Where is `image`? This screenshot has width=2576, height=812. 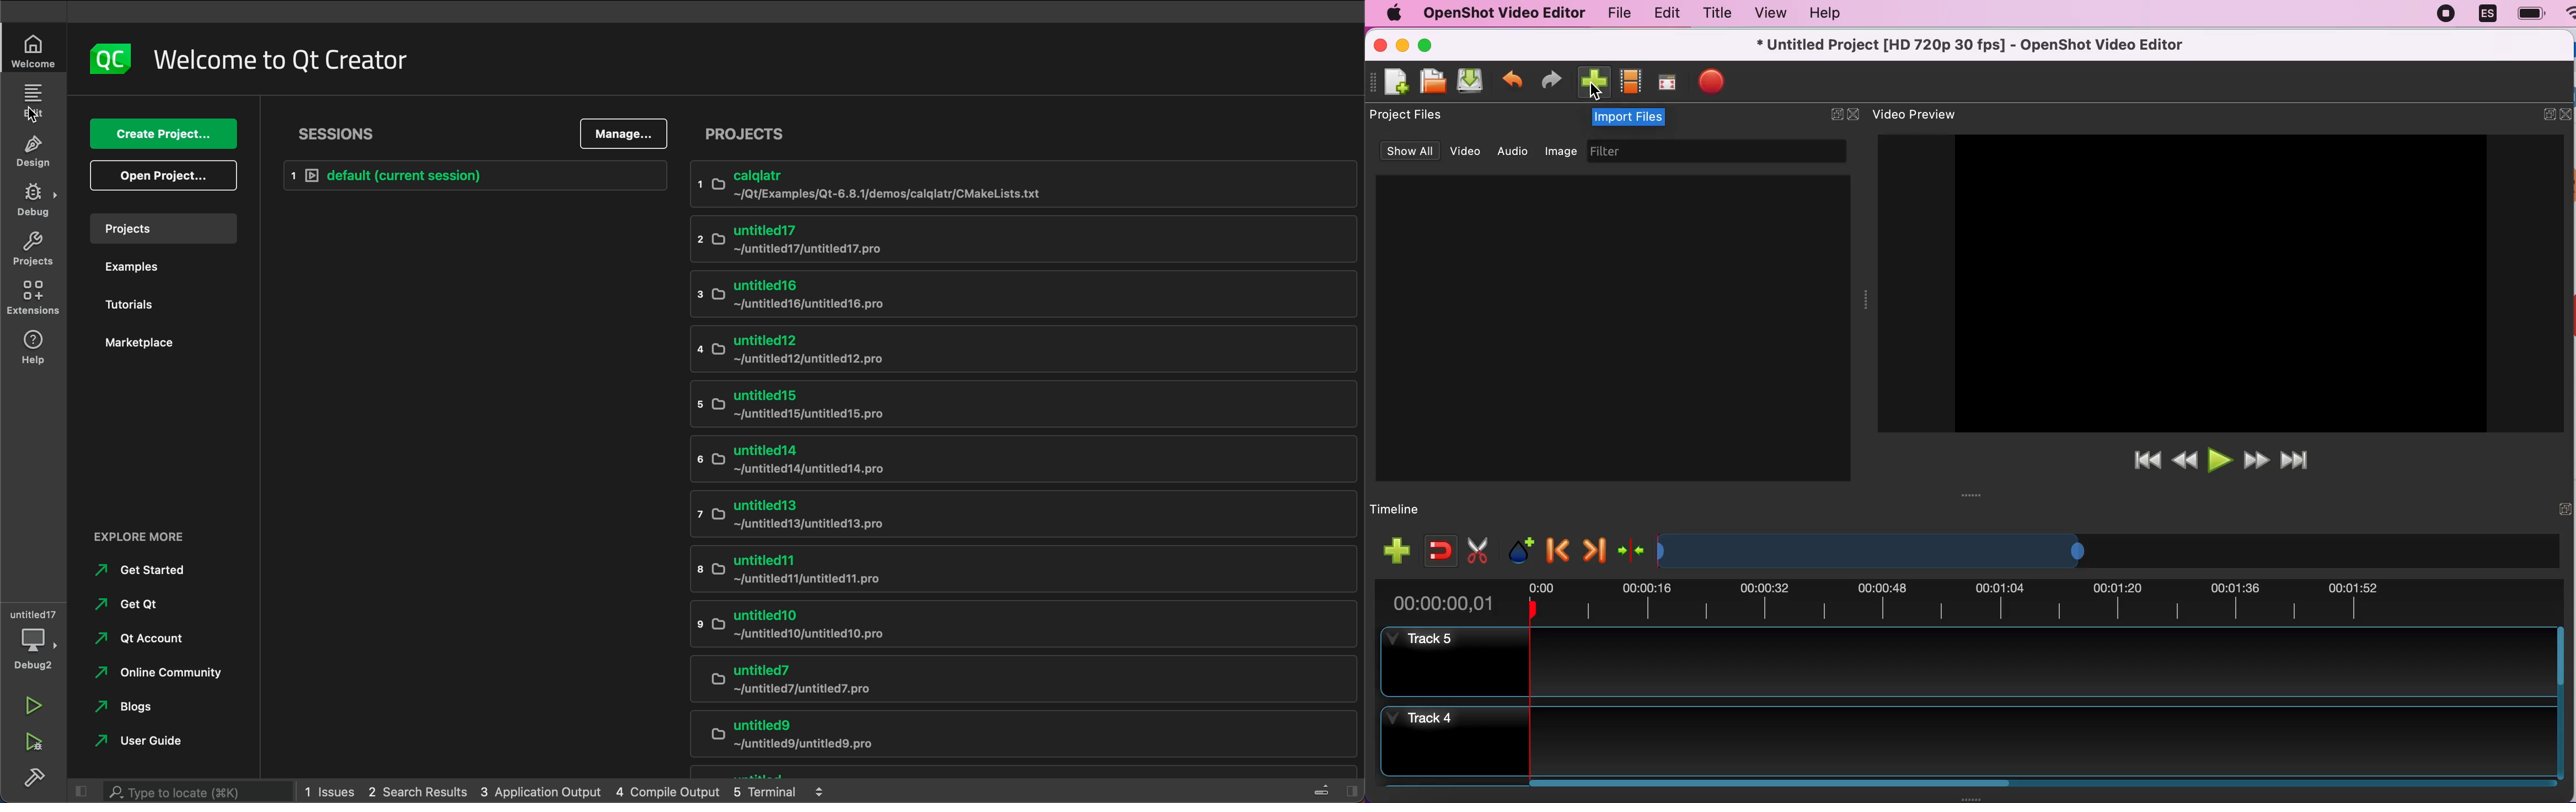
image is located at coordinates (1560, 152).